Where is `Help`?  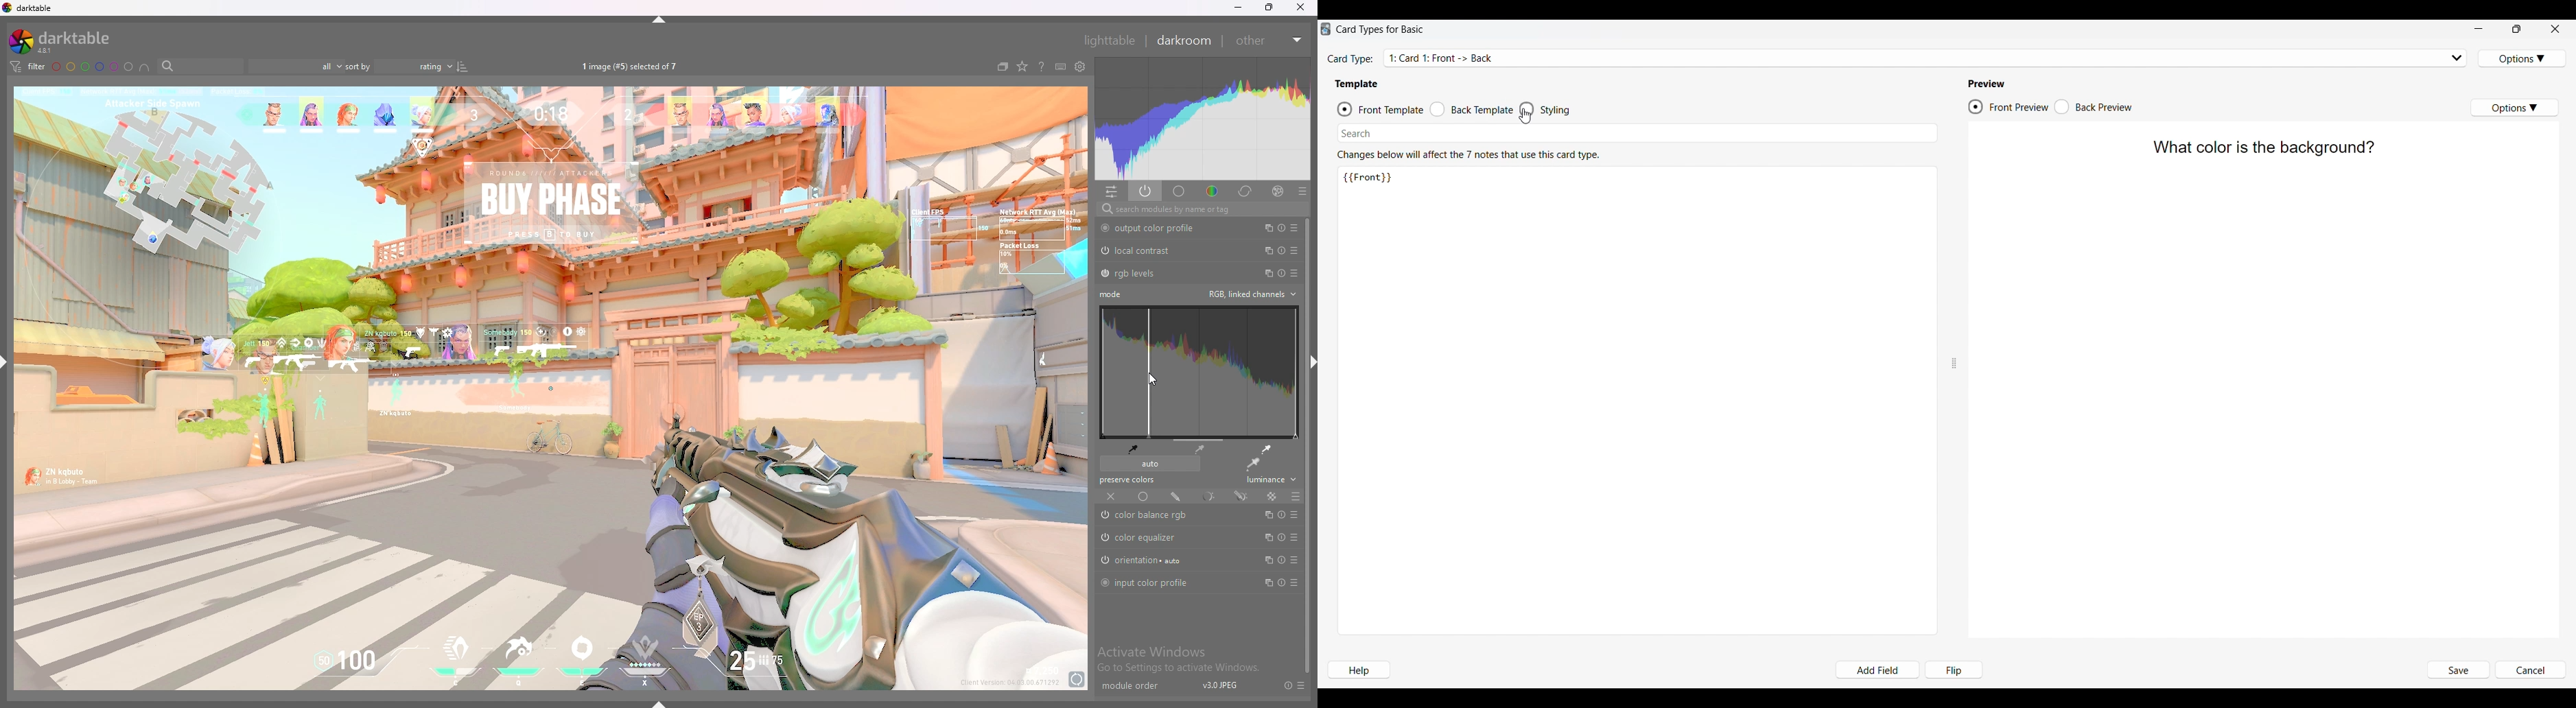 Help is located at coordinates (1358, 670).